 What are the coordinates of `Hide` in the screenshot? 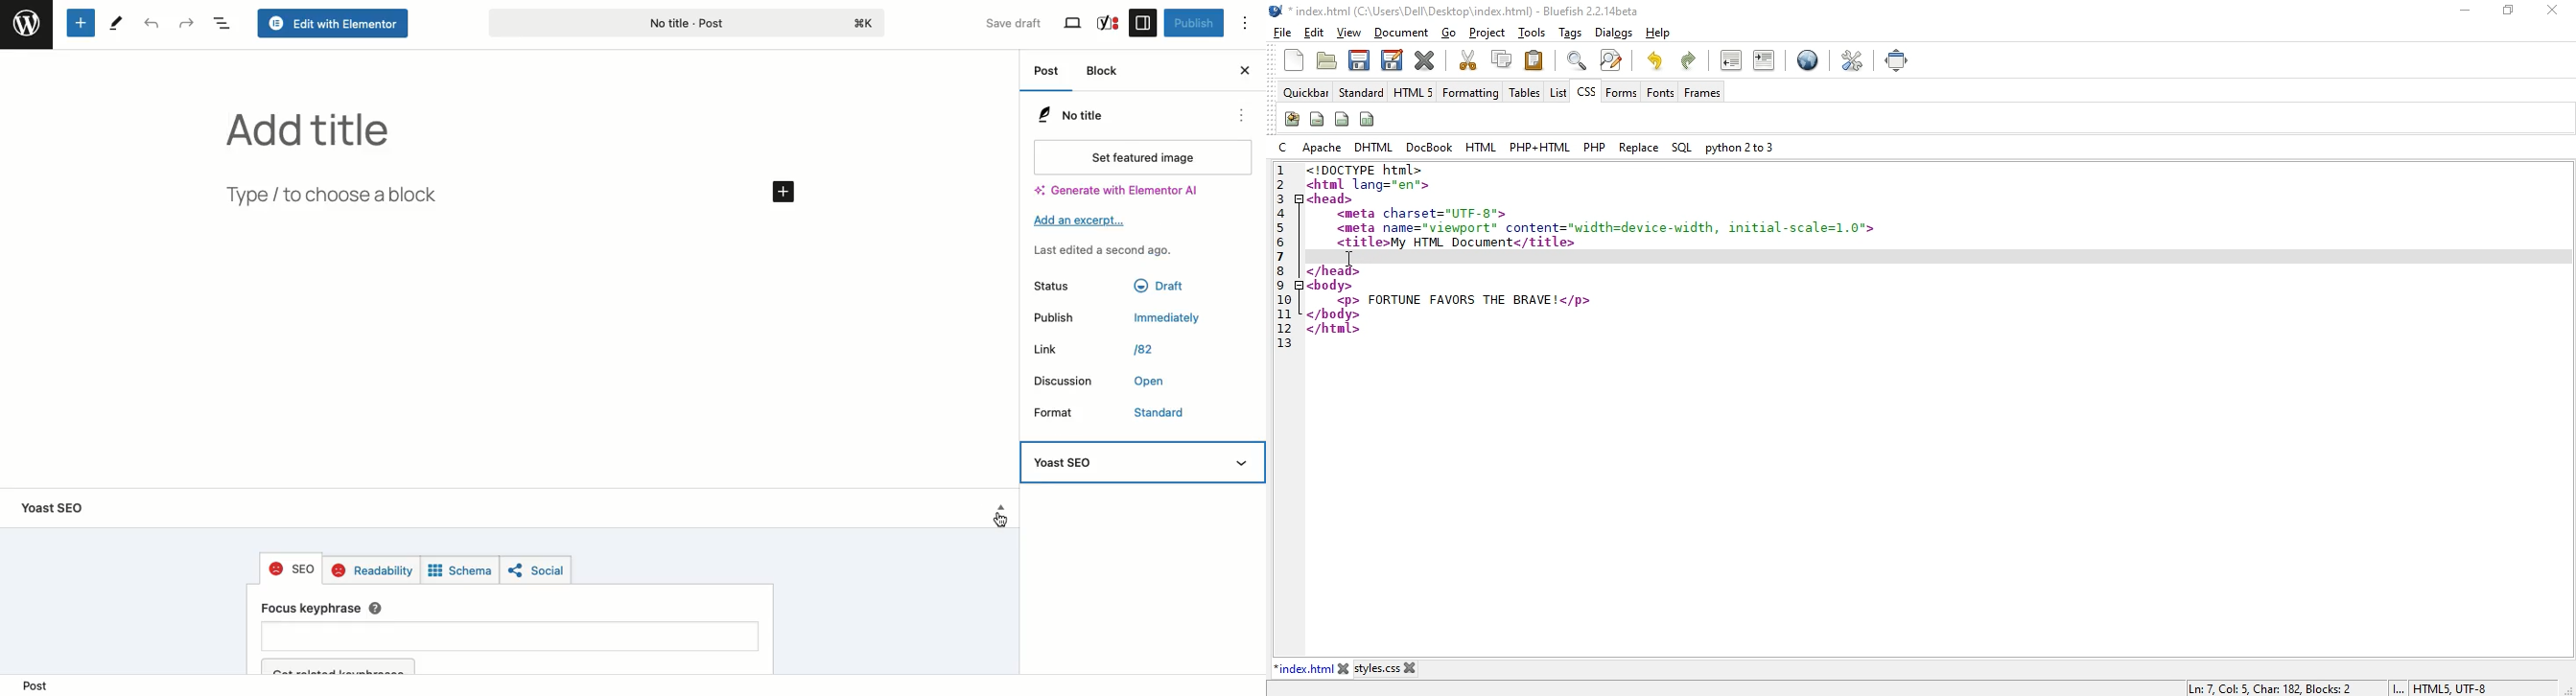 It's located at (997, 505).